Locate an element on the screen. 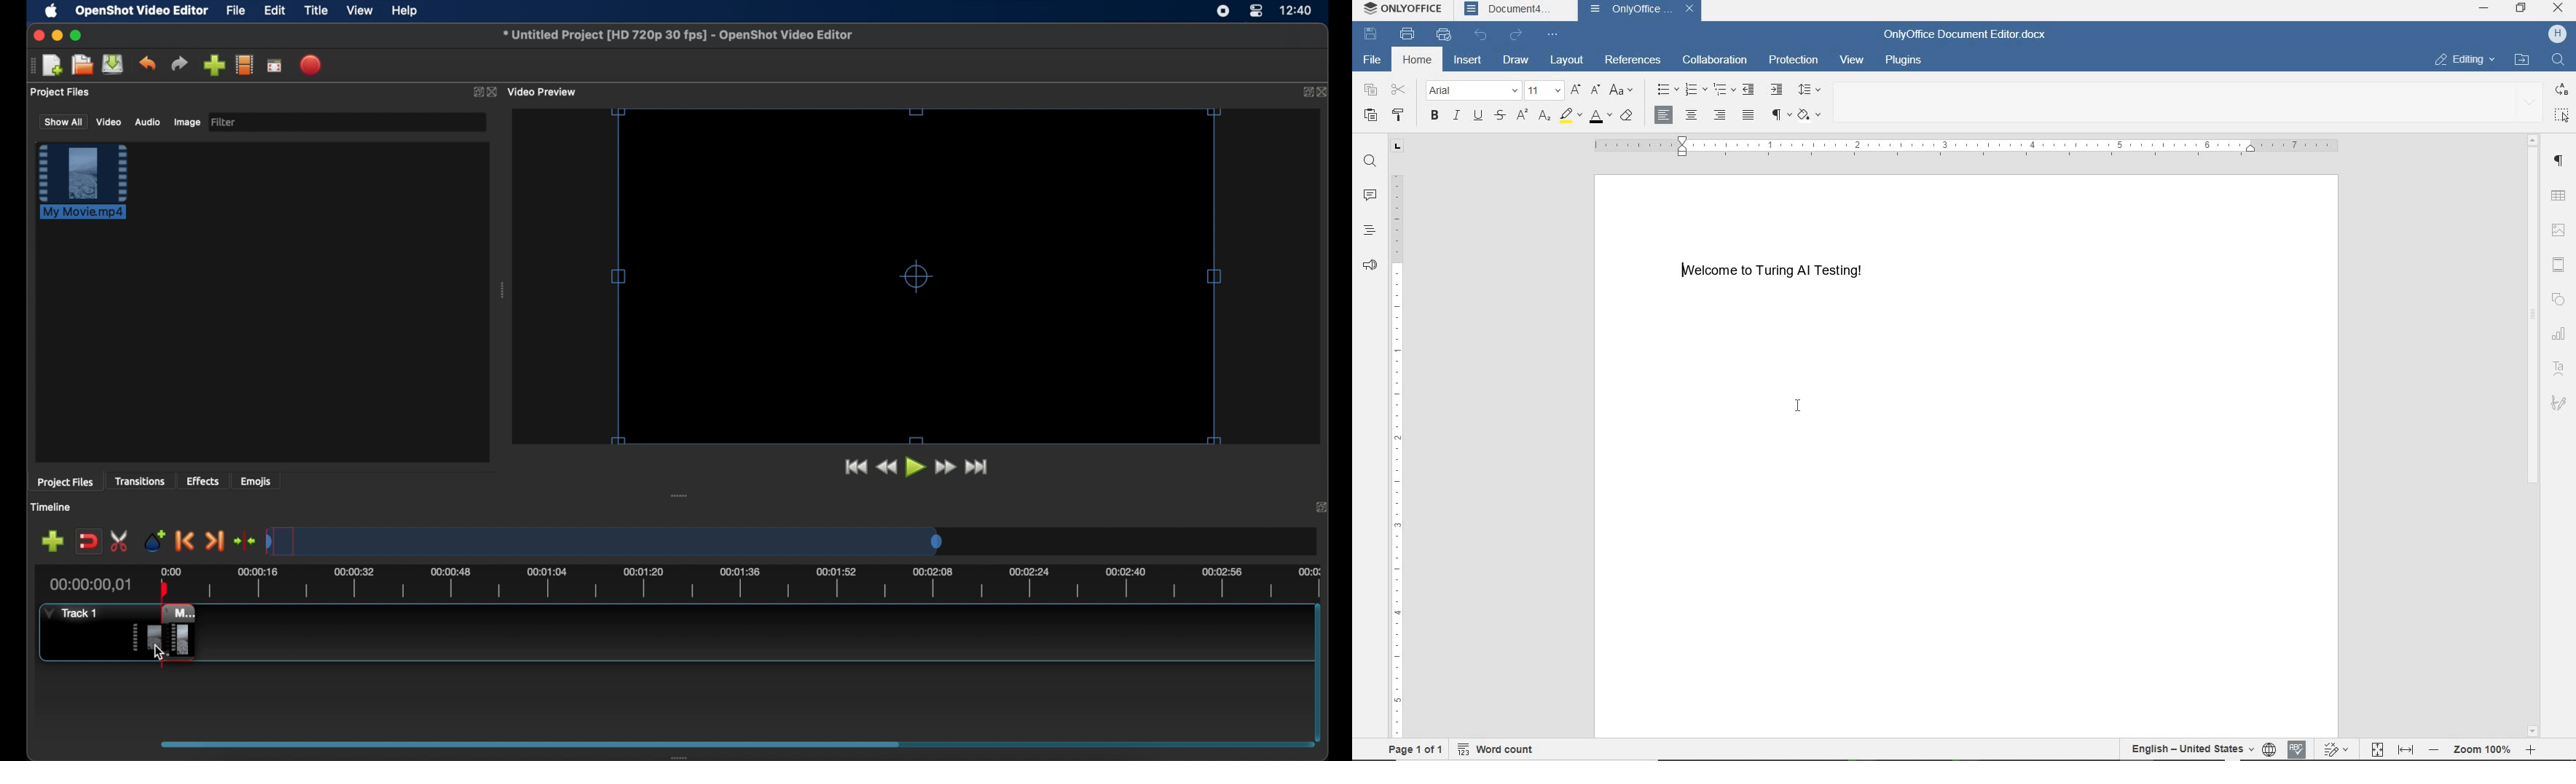  comments is located at coordinates (1370, 197).